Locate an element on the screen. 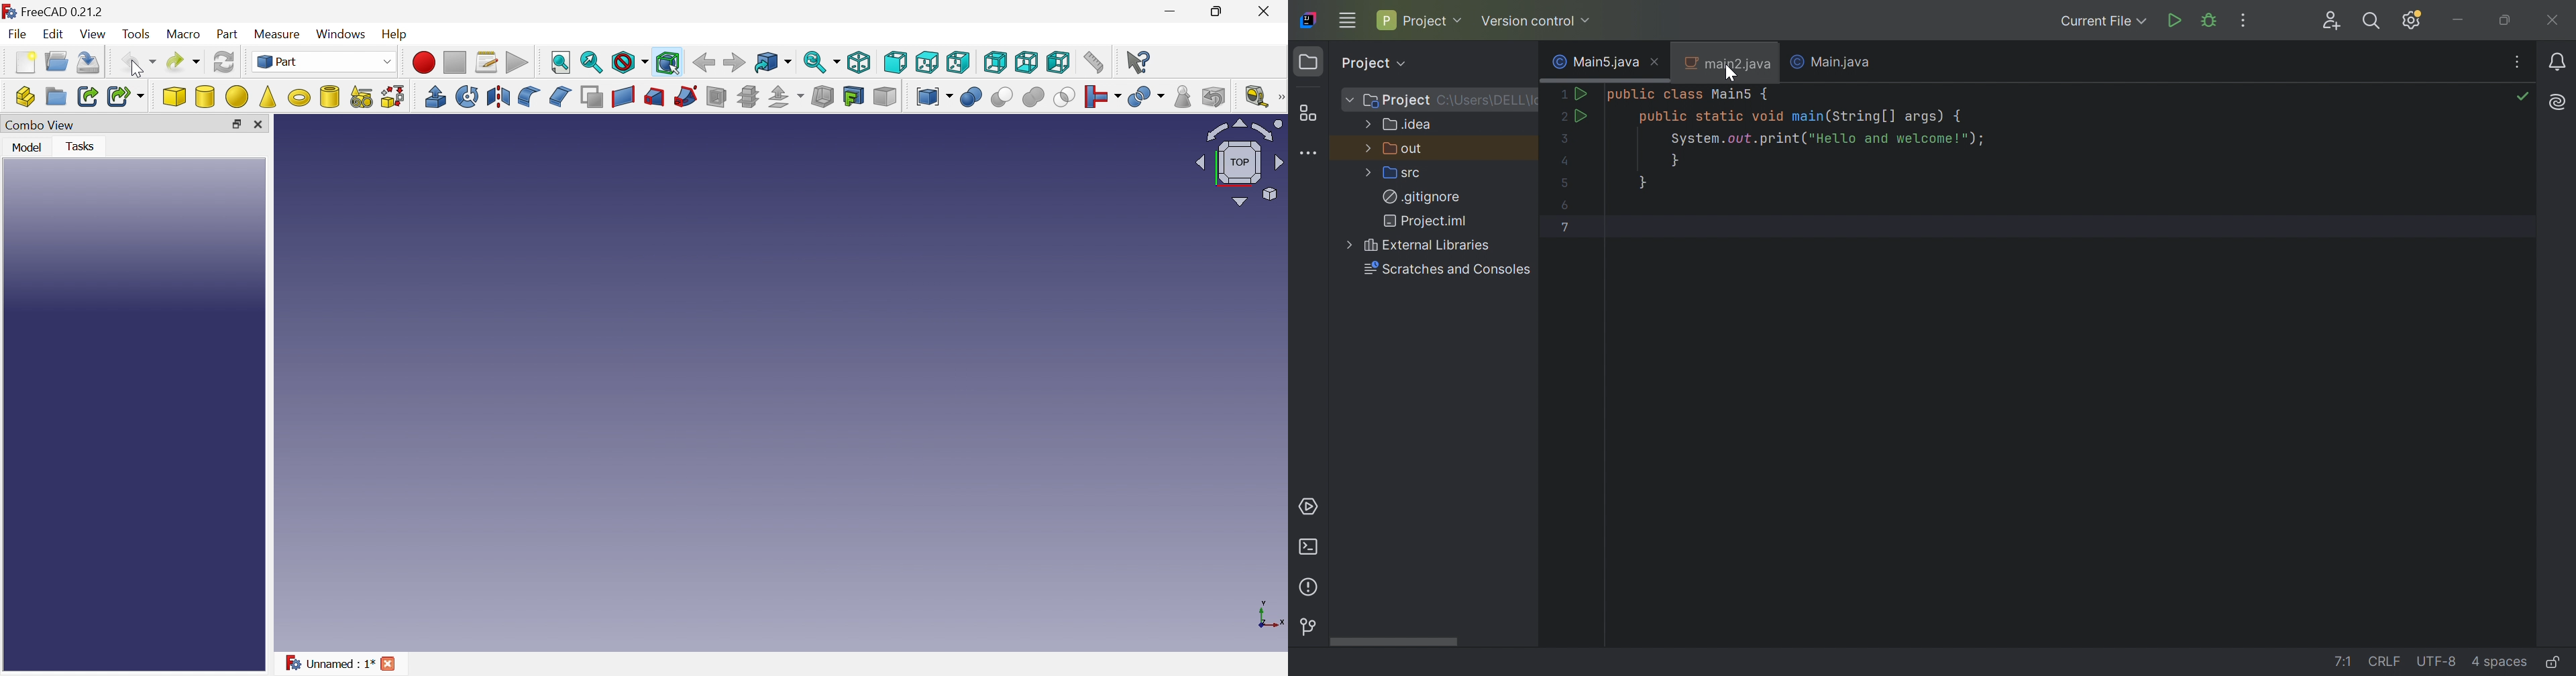 The width and height of the screenshot is (2576, 700). Rear is located at coordinates (1026, 62).